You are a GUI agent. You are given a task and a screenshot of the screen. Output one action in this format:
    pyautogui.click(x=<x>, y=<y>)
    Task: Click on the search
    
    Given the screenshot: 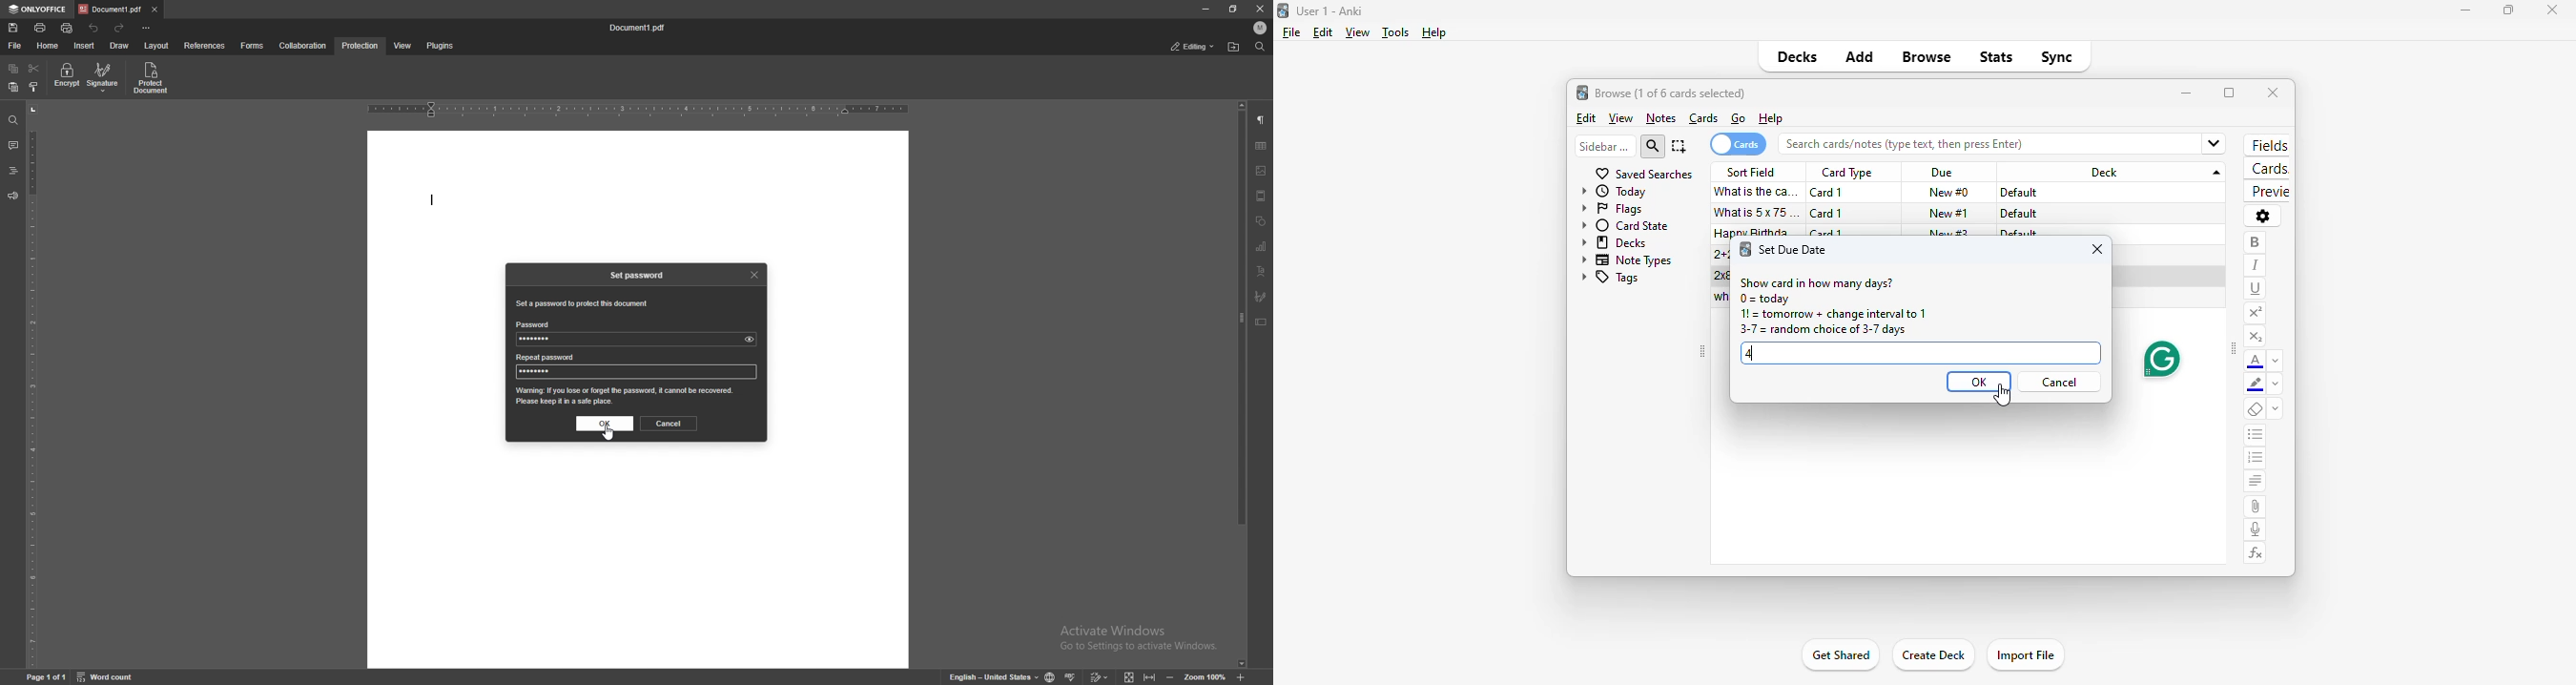 What is the action you would take?
    pyautogui.click(x=1654, y=146)
    